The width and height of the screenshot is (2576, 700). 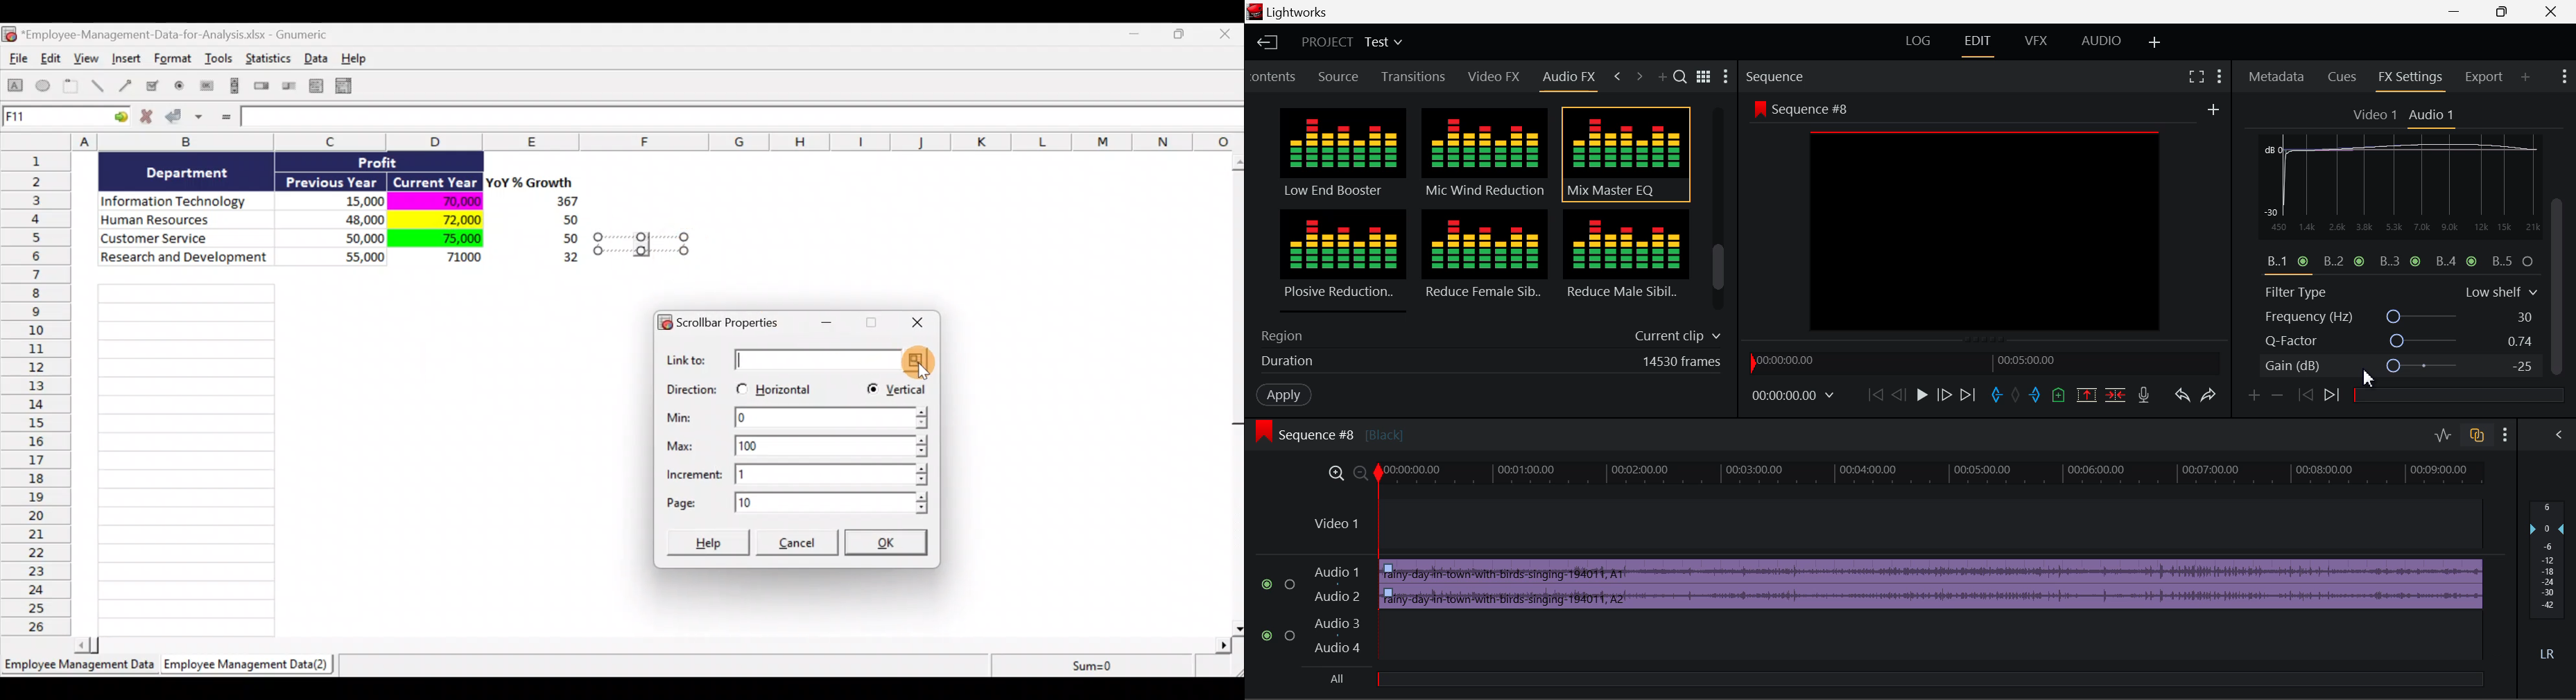 What do you see at coordinates (2401, 317) in the screenshot?
I see `Frequency (Hz)` at bounding box center [2401, 317].